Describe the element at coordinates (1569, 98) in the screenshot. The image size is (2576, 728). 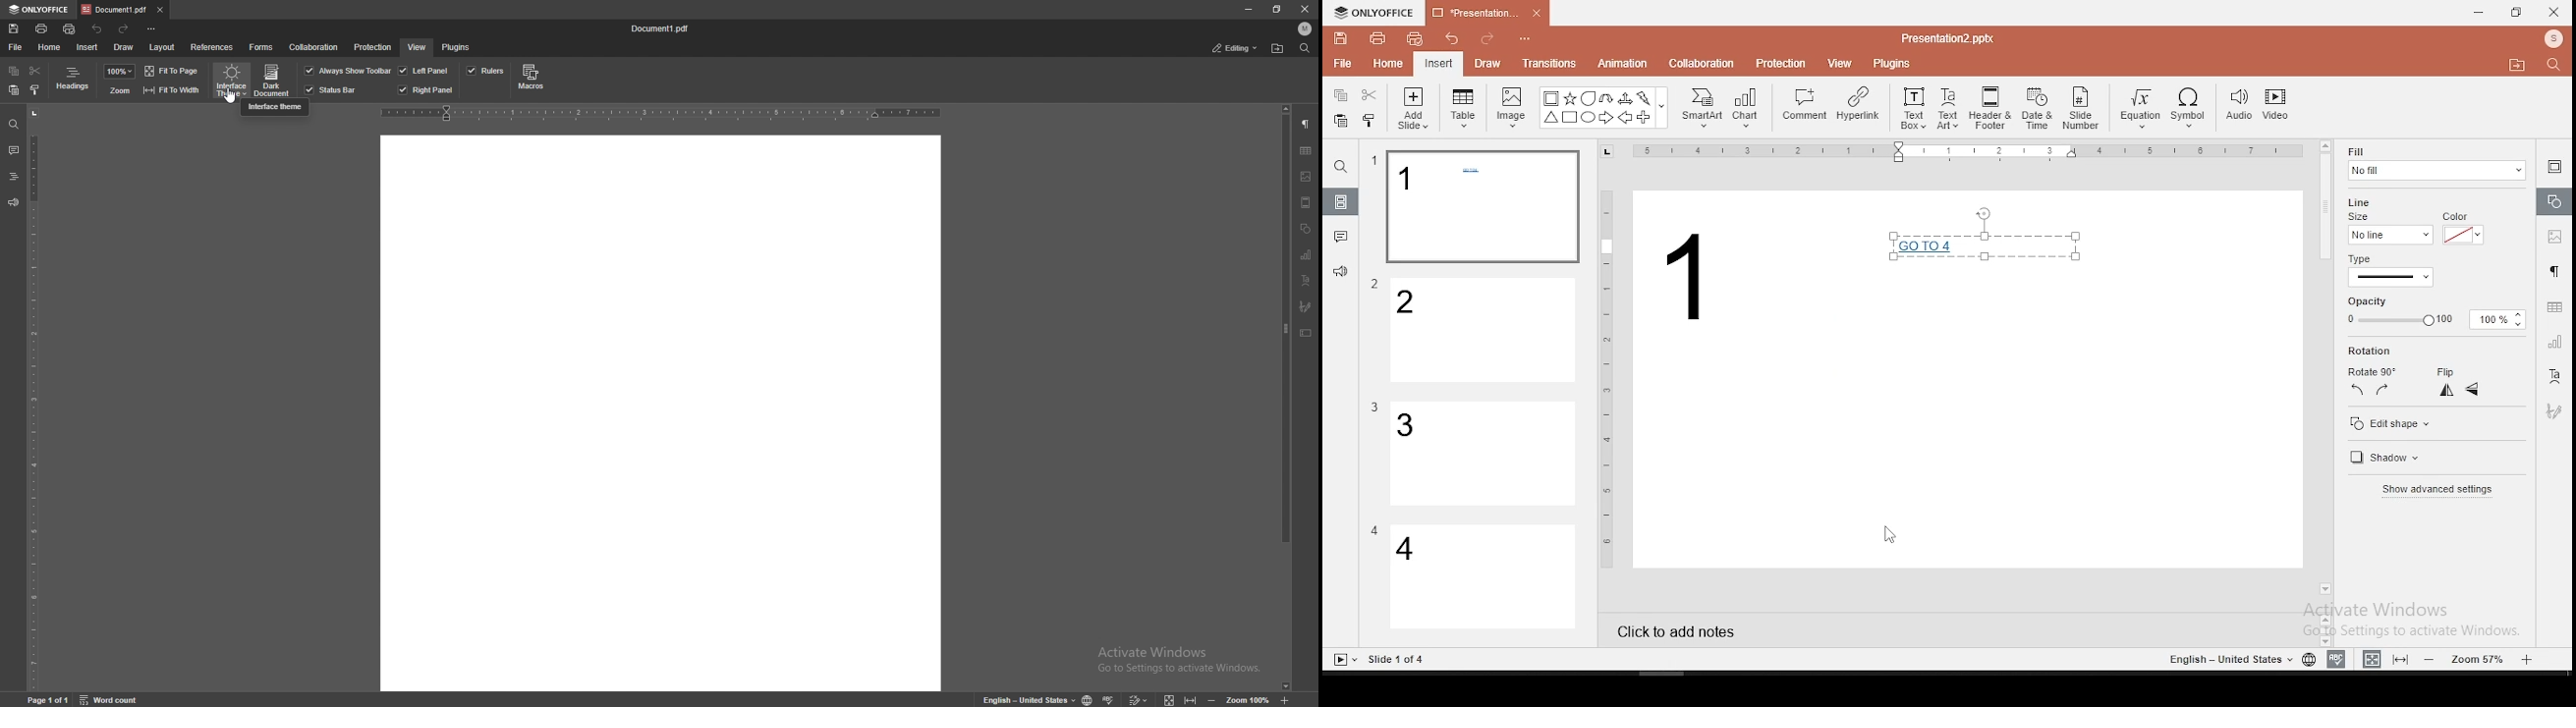
I see `Star` at that location.